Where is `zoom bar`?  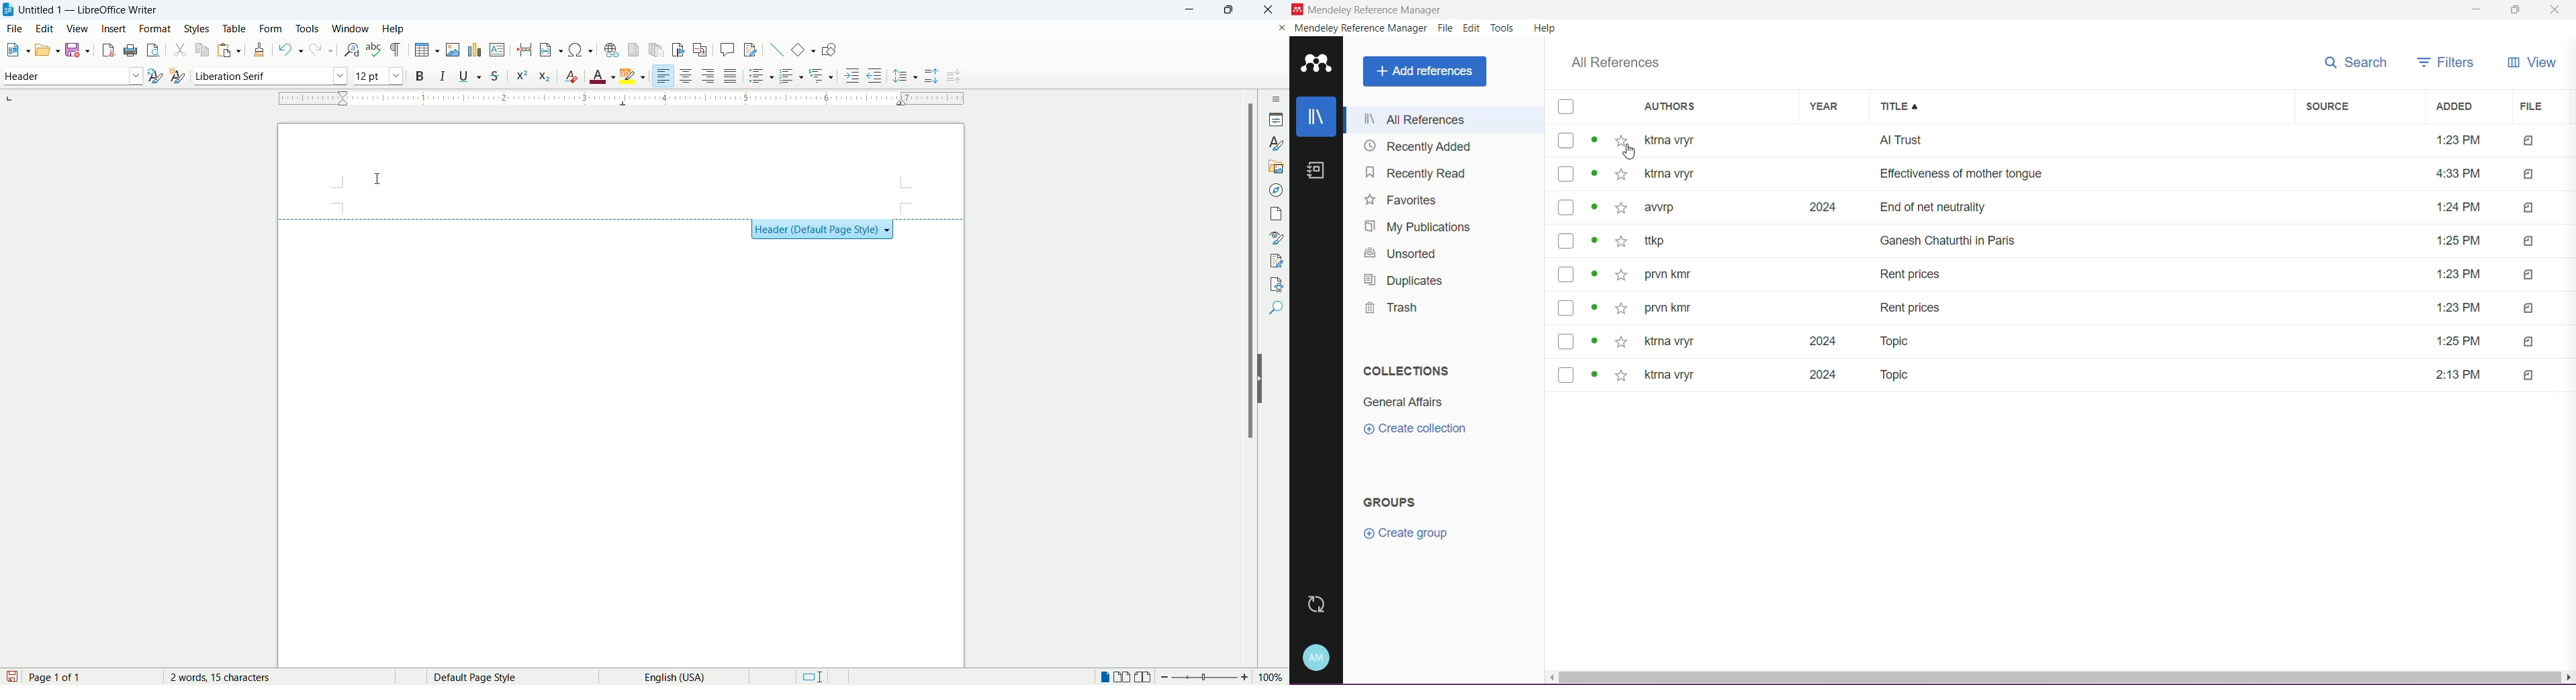 zoom bar is located at coordinates (1203, 677).